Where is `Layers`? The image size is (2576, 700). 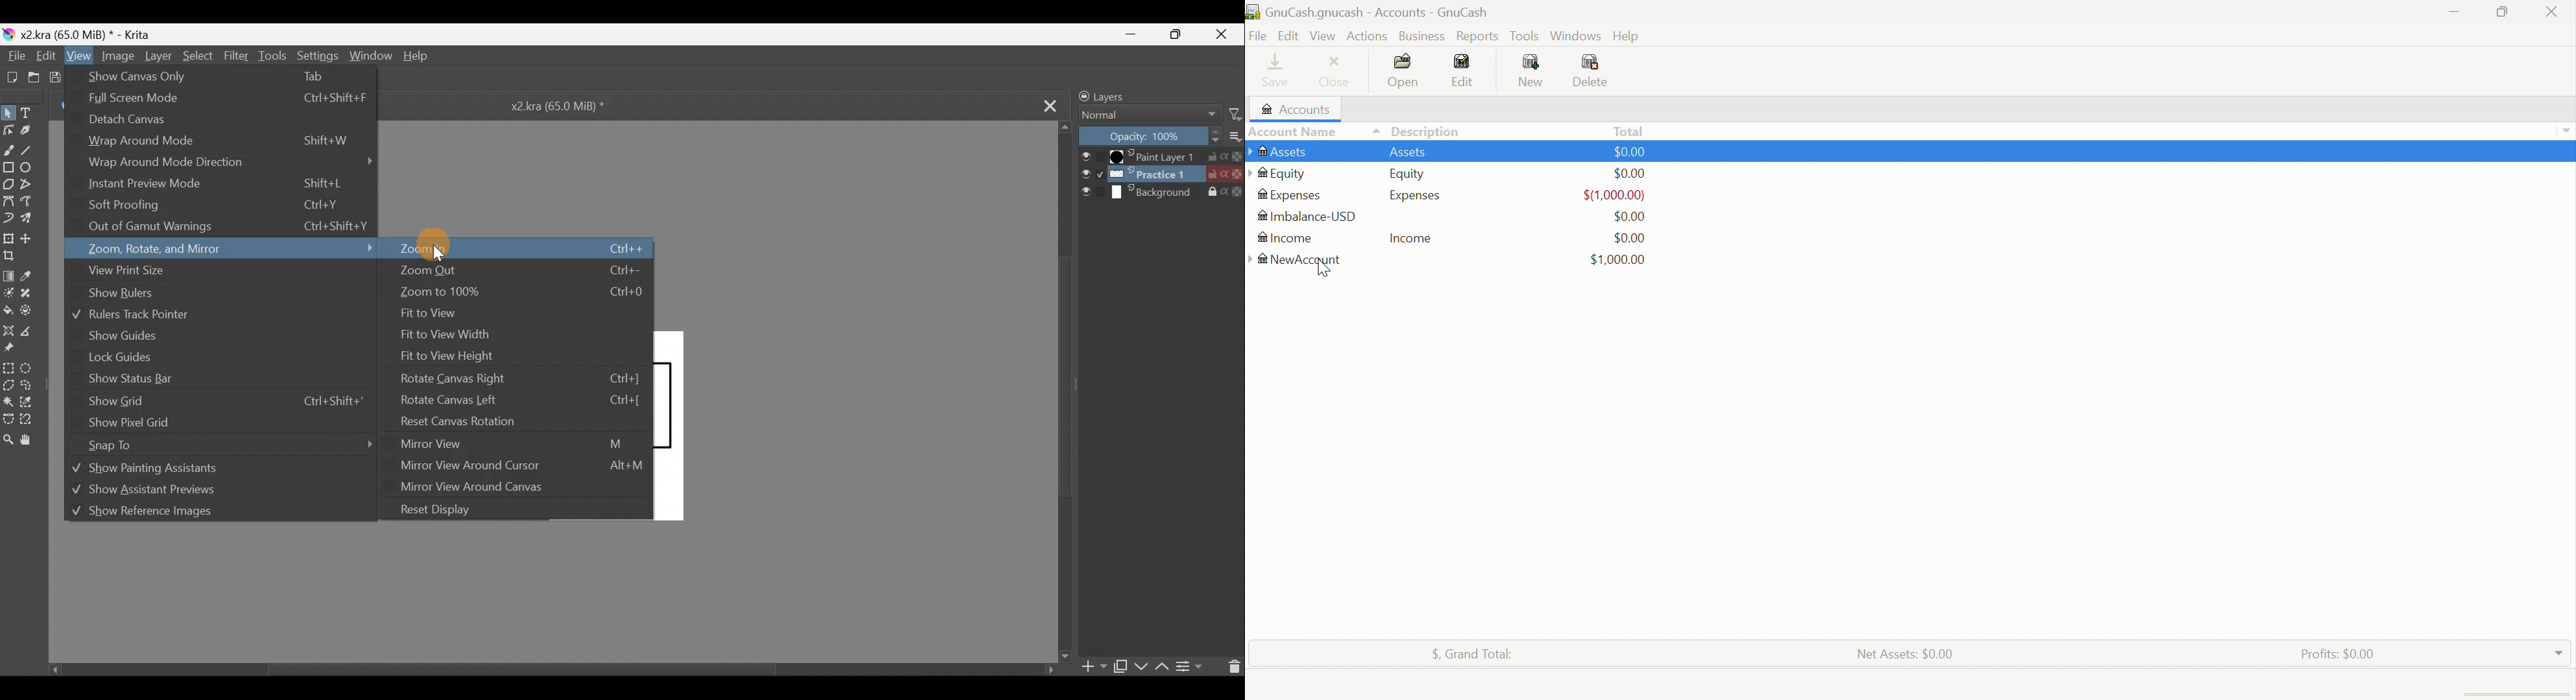 Layers is located at coordinates (1127, 95).